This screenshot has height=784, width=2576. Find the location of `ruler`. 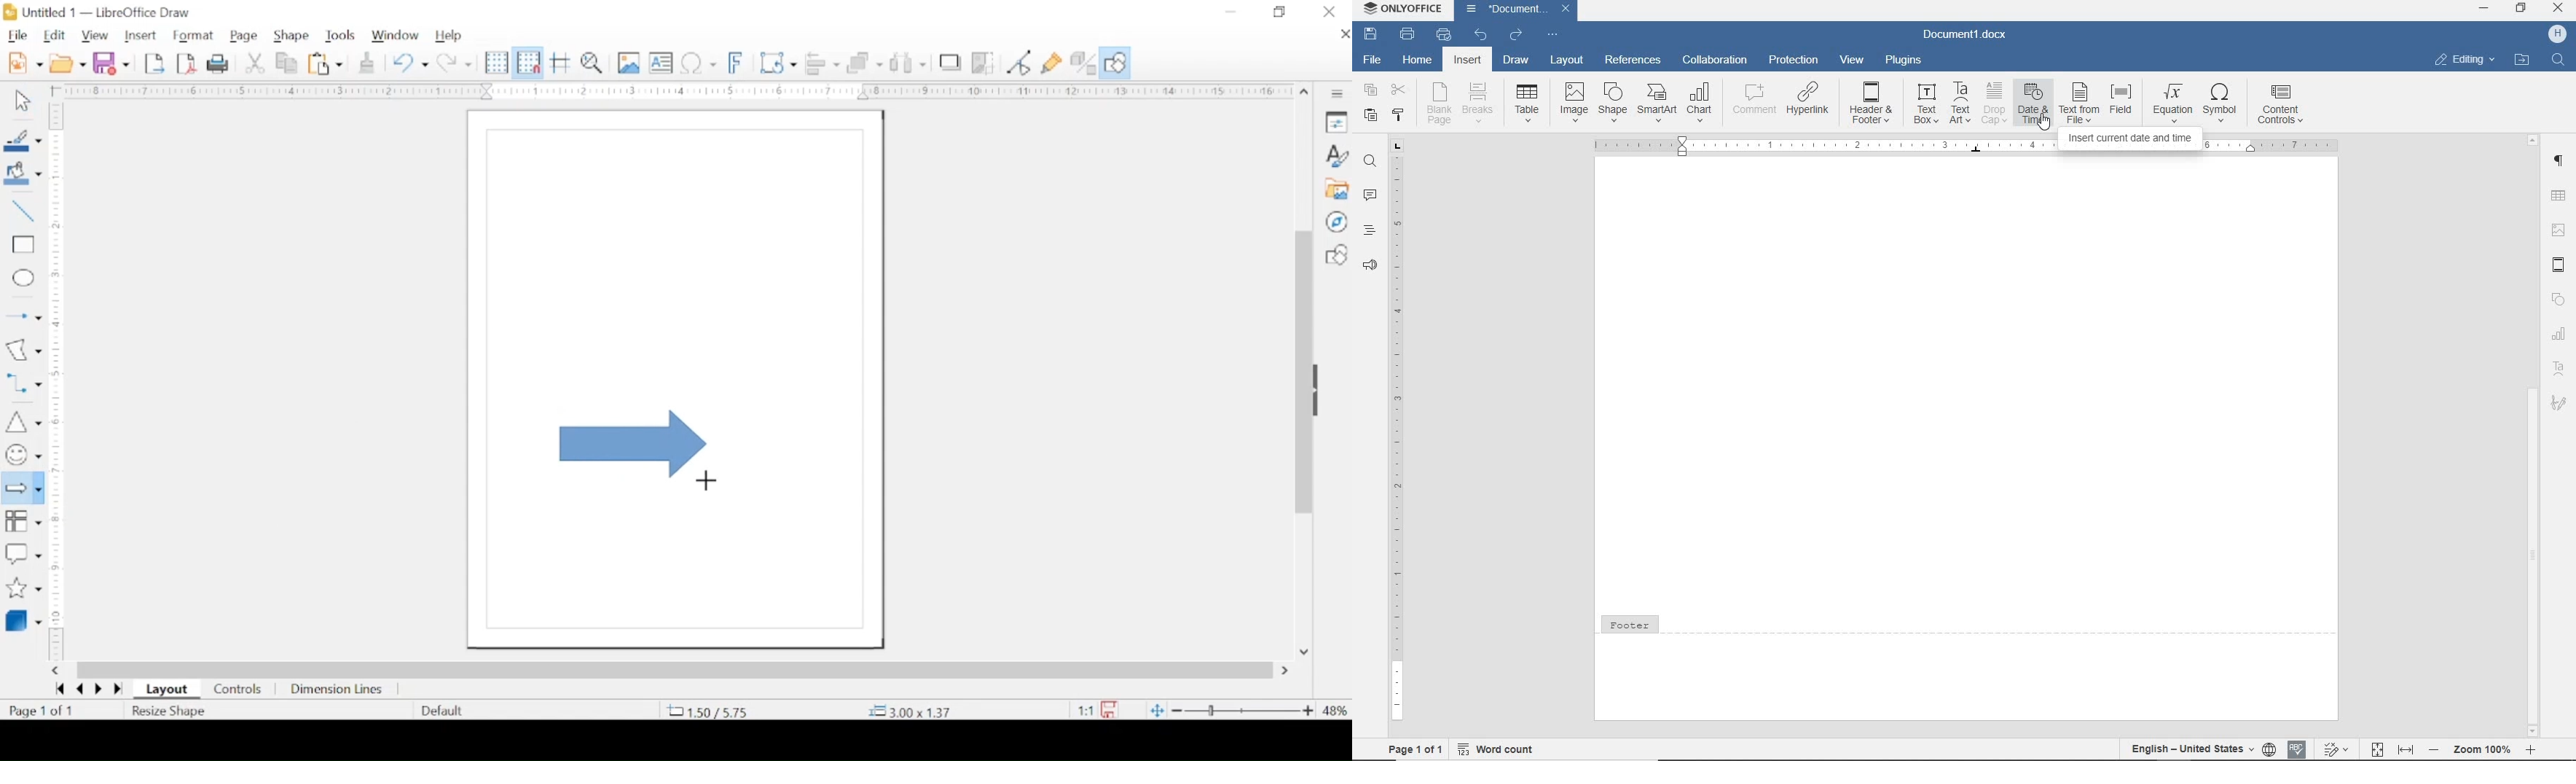

ruler is located at coordinates (1395, 431).